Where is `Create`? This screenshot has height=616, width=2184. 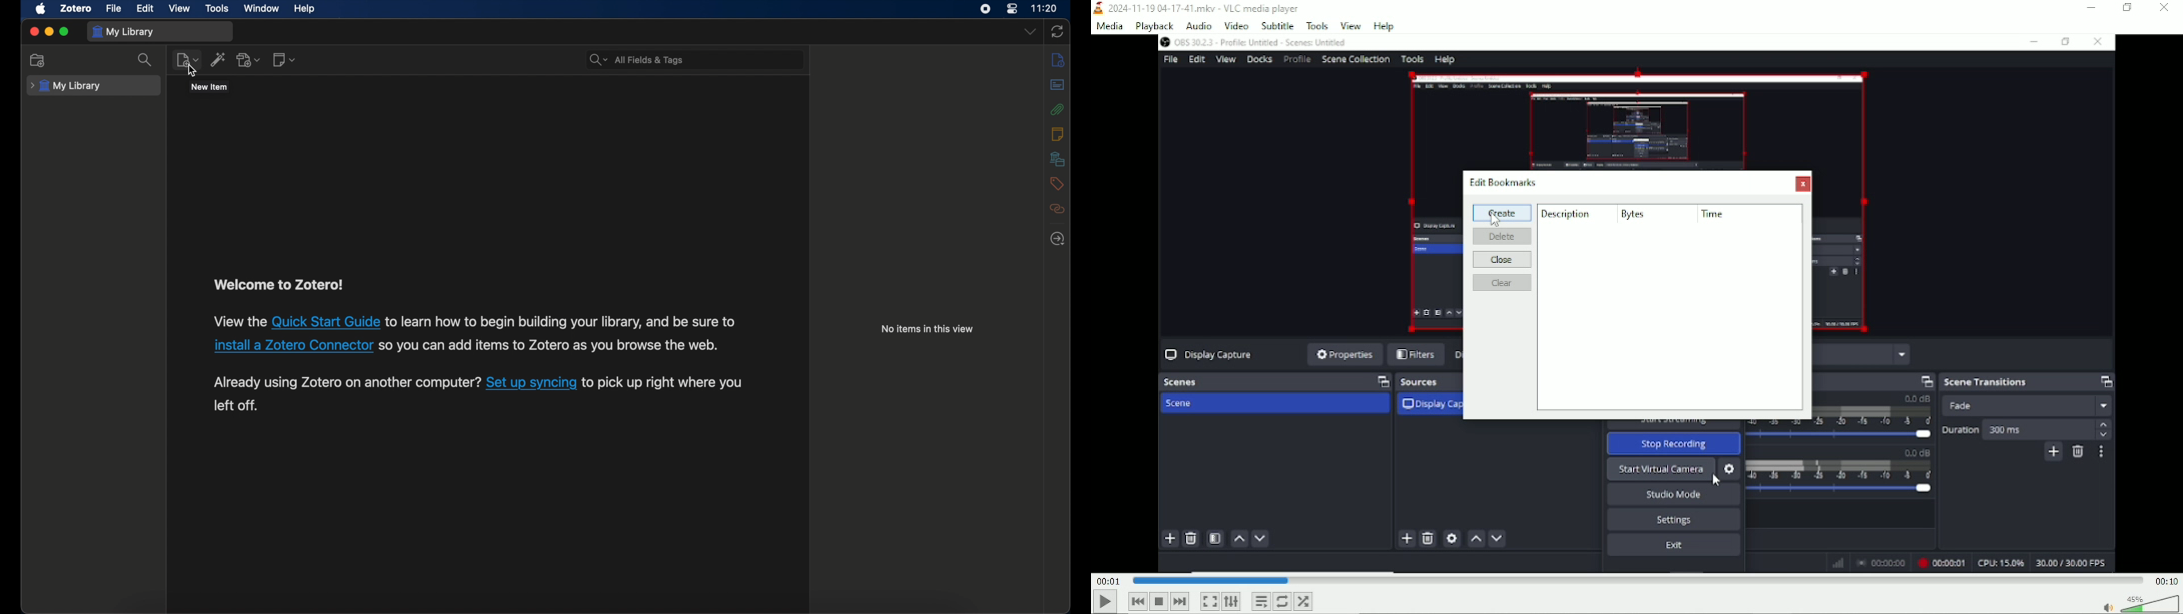 Create is located at coordinates (1502, 213).